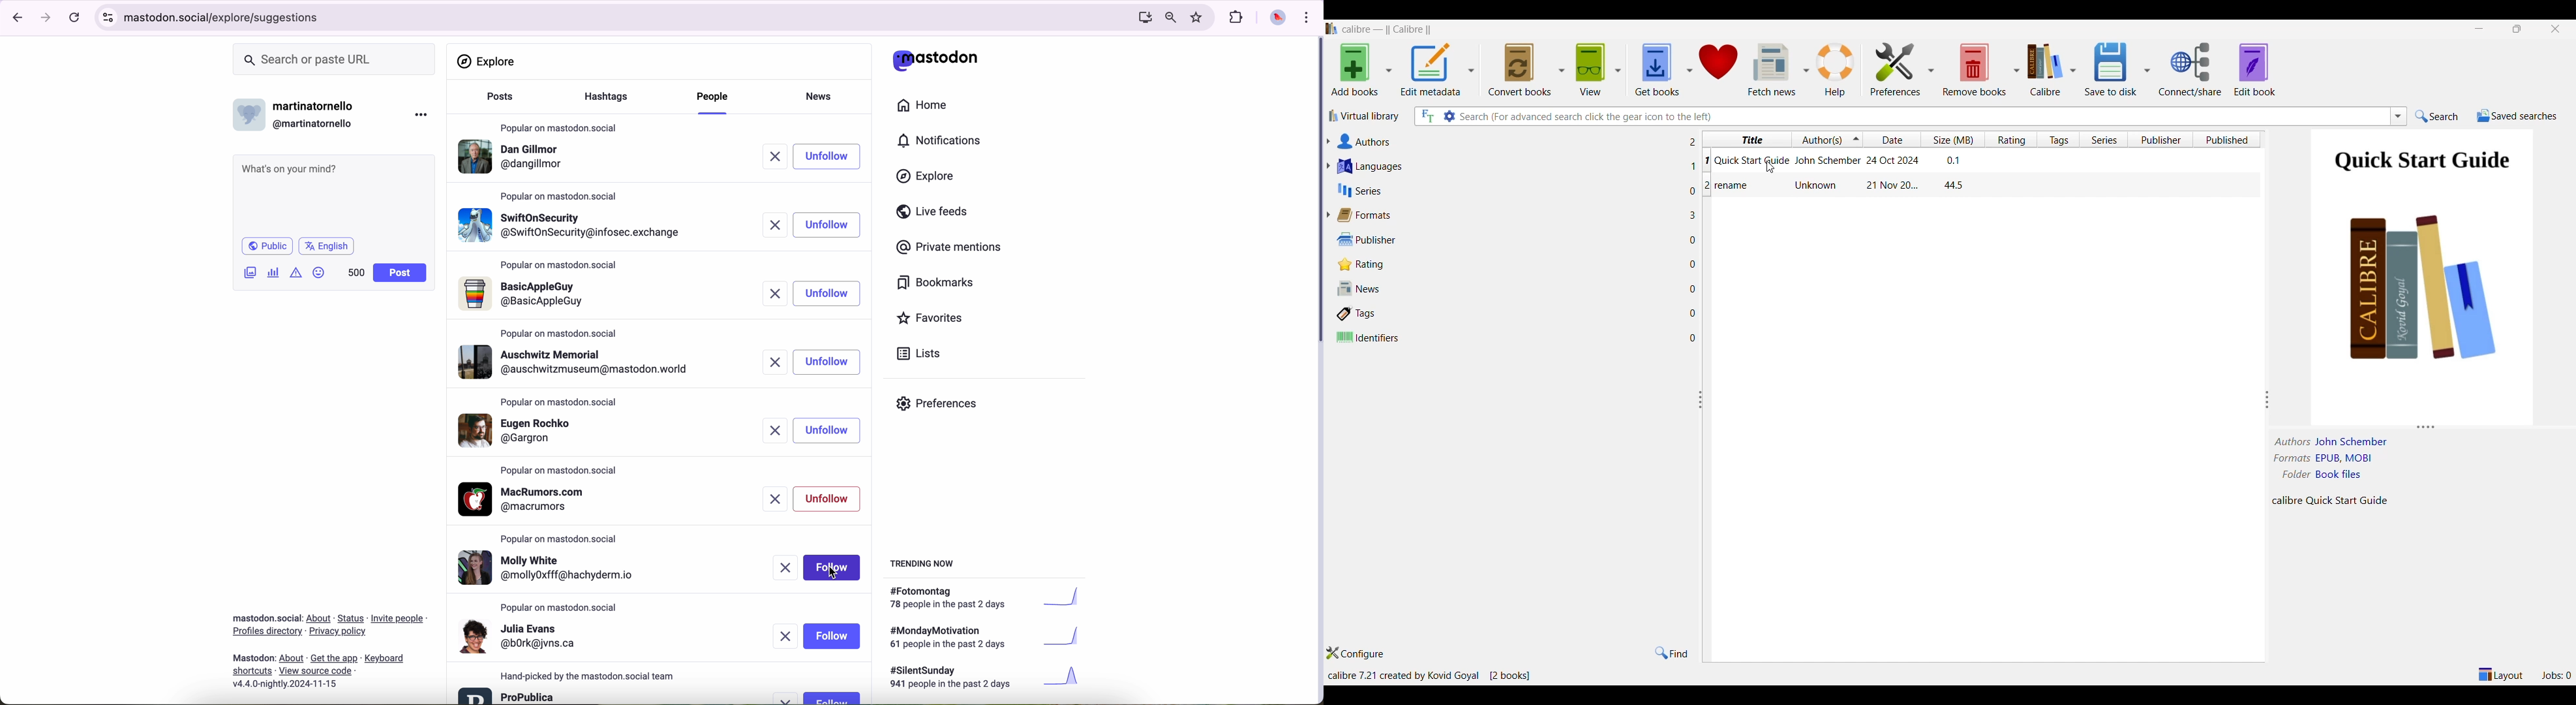 This screenshot has height=728, width=2576. I want to click on Tag column, so click(2057, 140).